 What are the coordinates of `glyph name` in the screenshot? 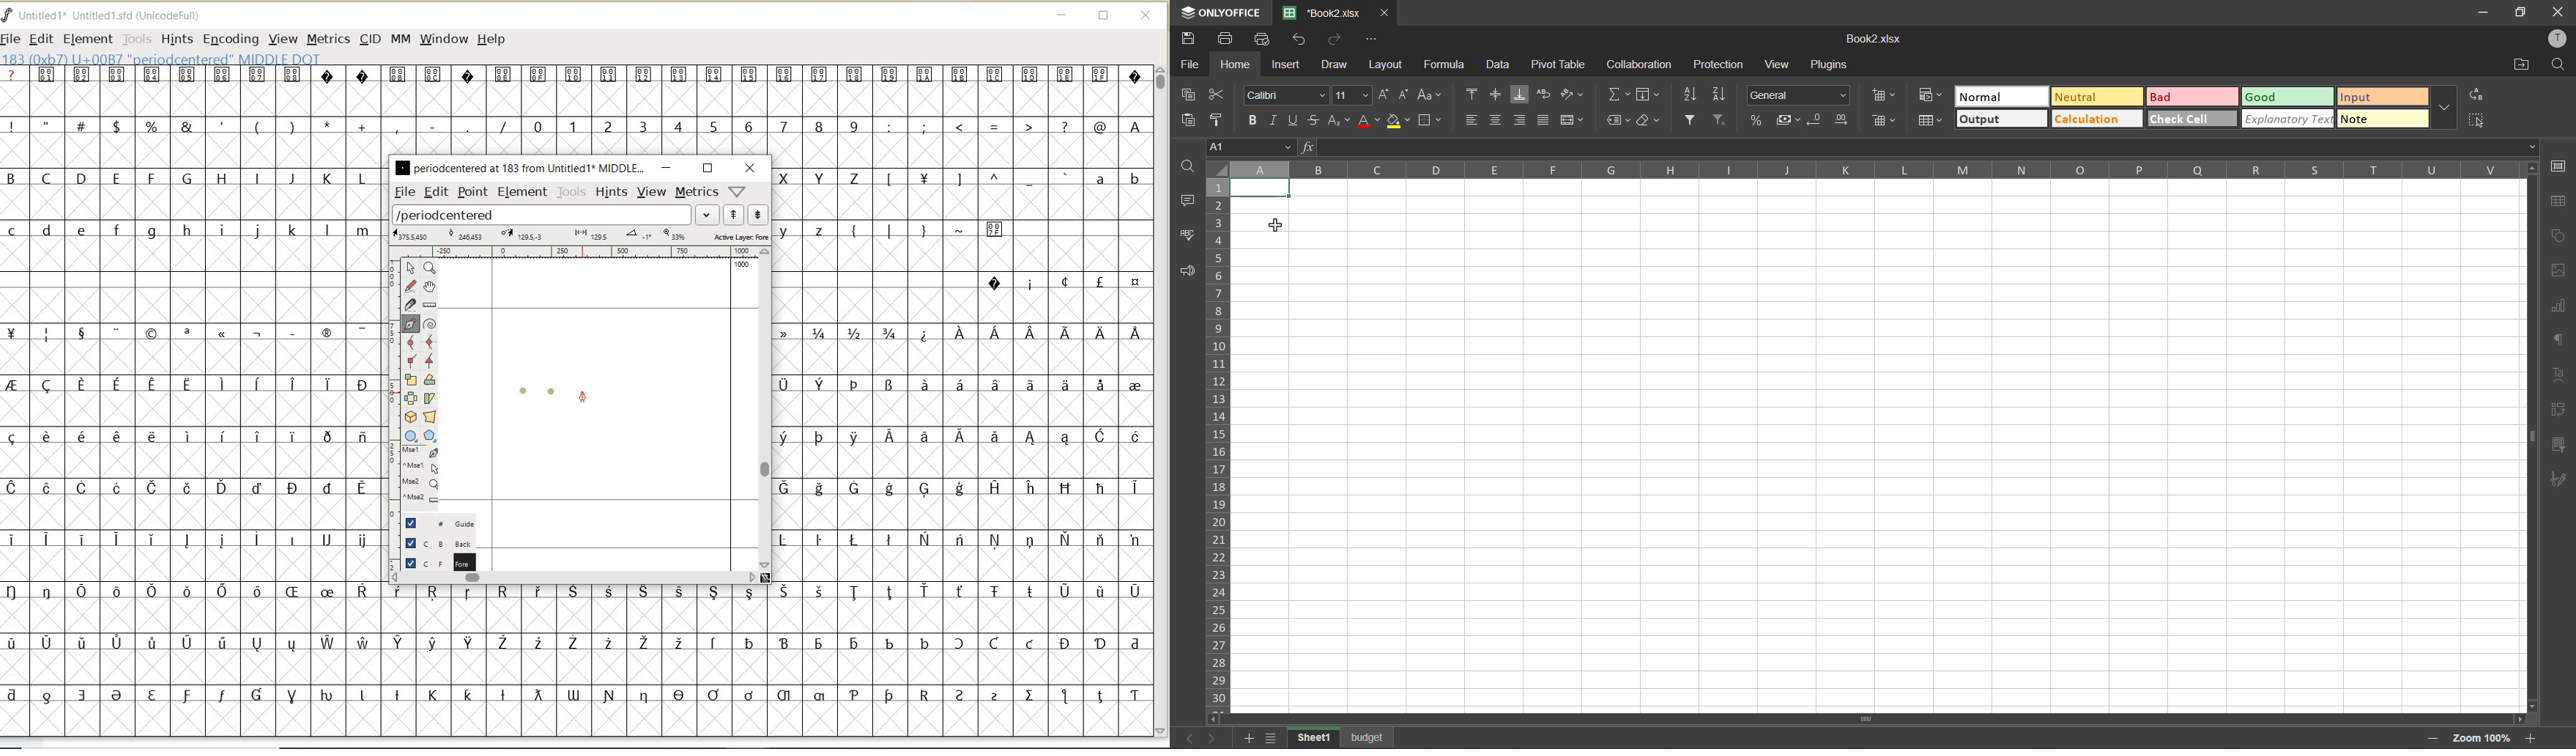 It's located at (520, 167).